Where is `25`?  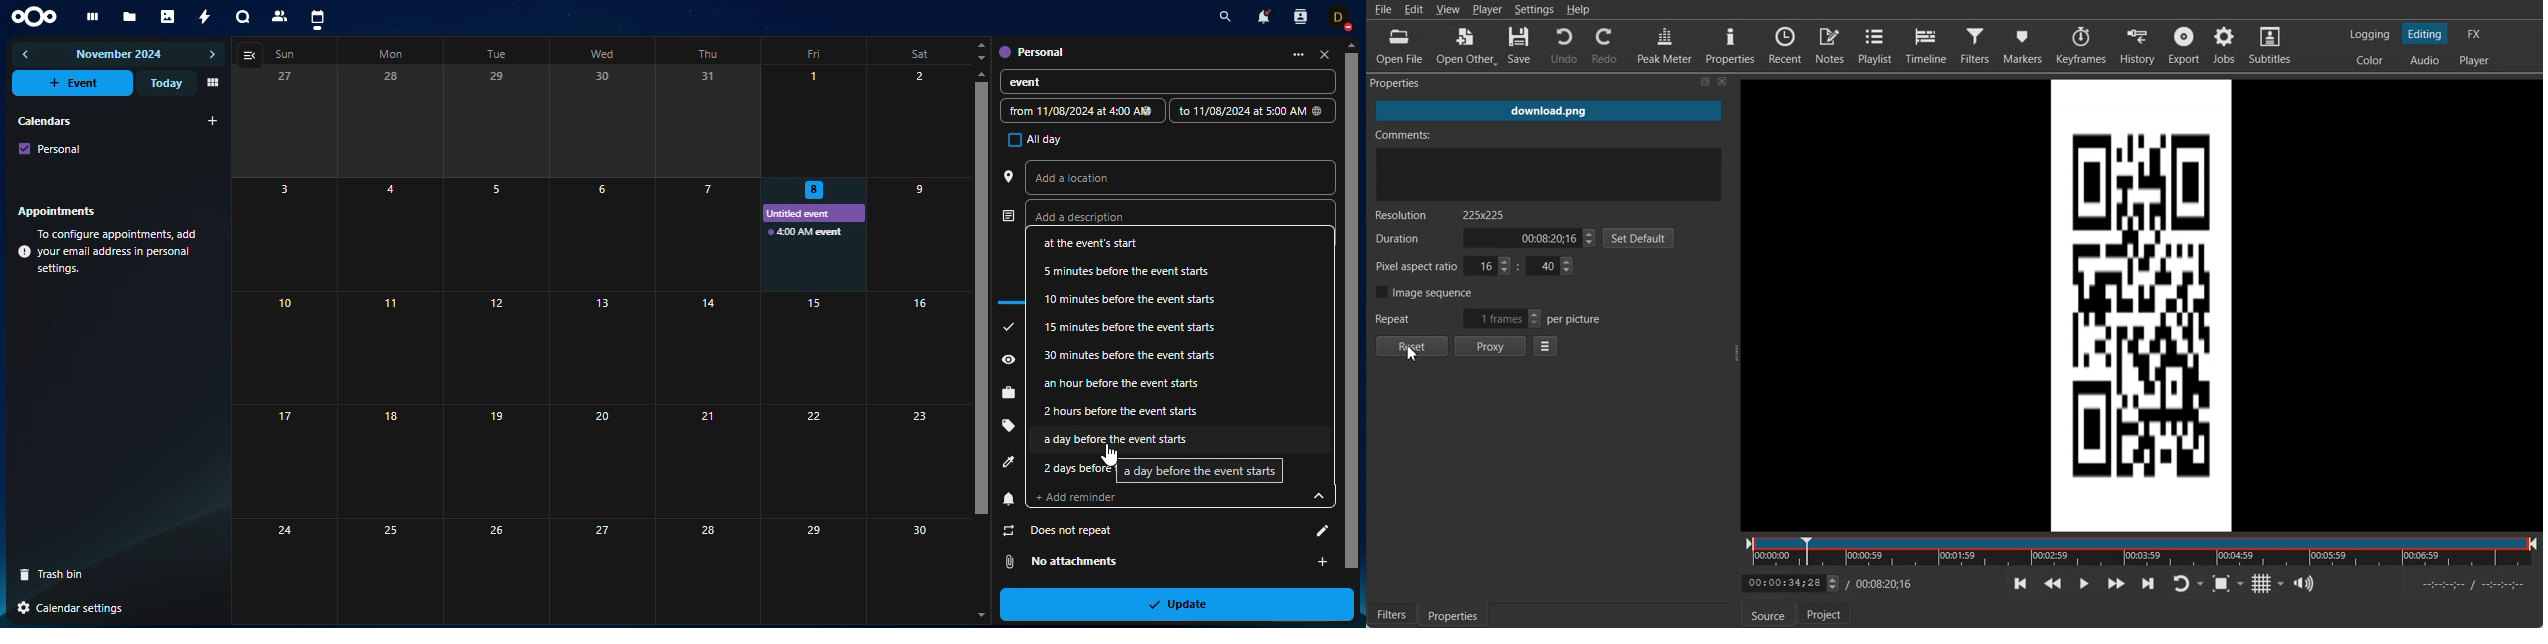
25 is located at coordinates (387, 568).